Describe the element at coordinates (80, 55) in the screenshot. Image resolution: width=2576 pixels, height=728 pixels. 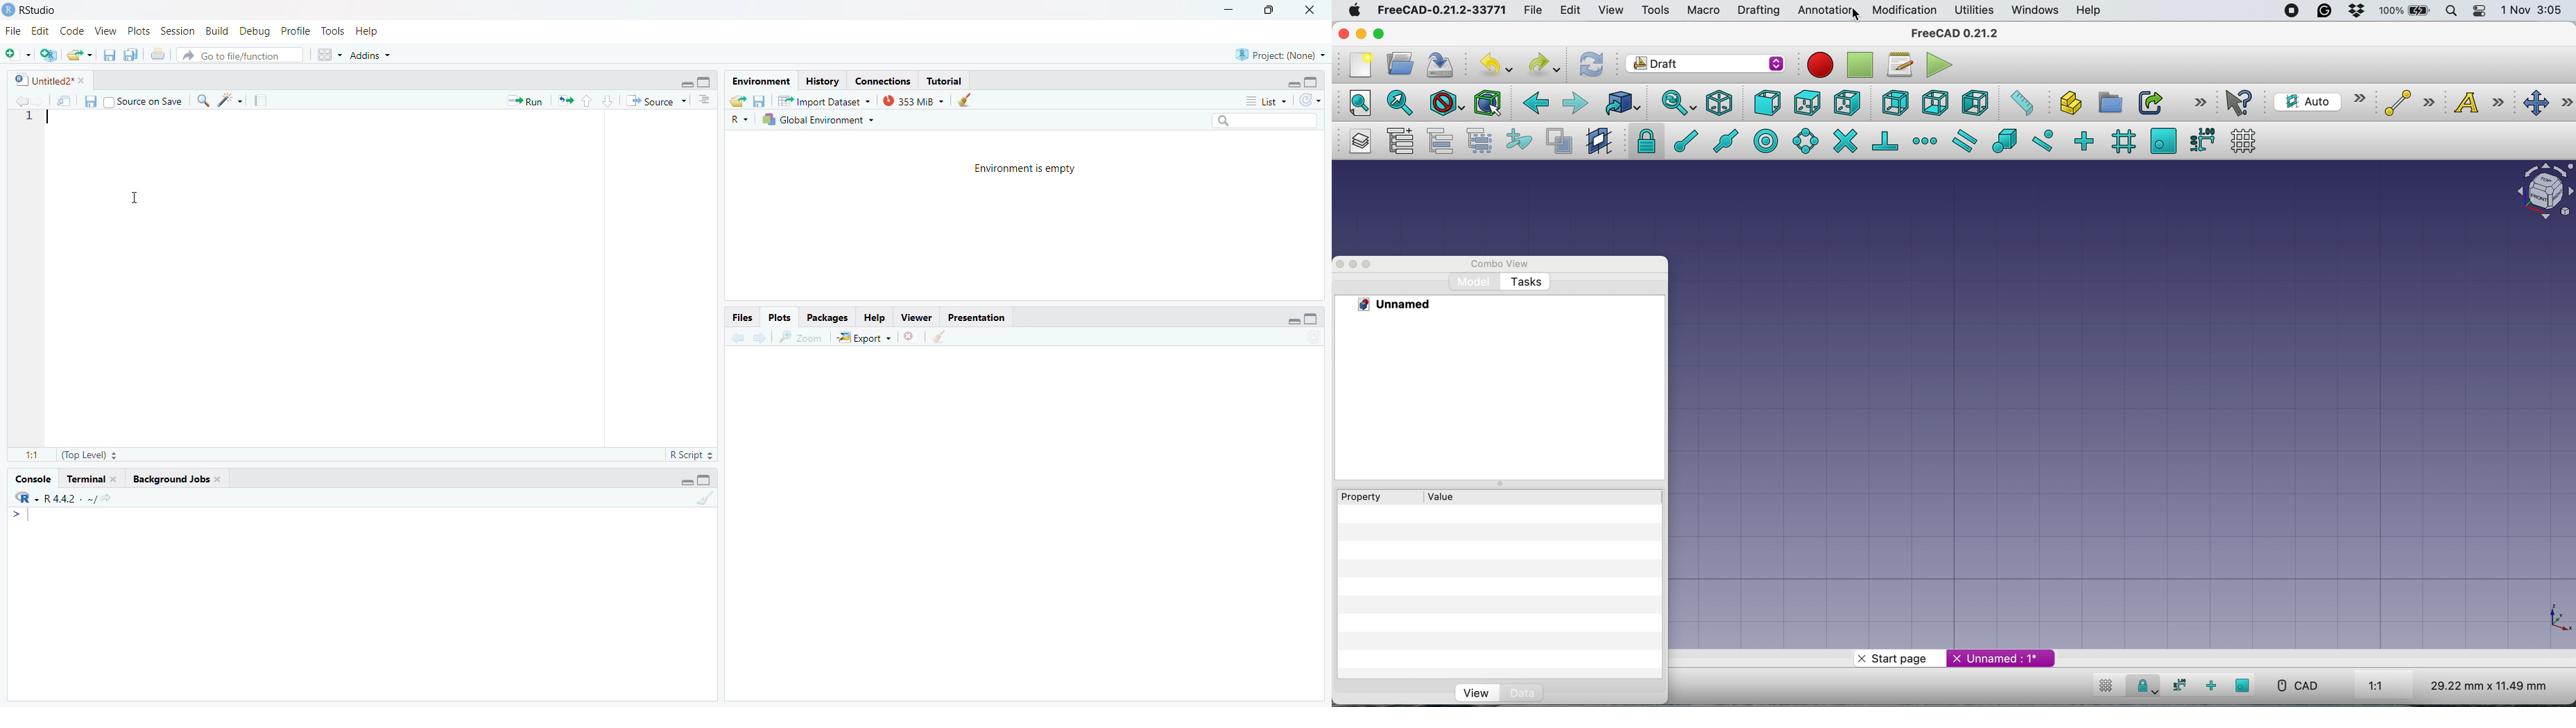
I see `open an existing file` at that location.